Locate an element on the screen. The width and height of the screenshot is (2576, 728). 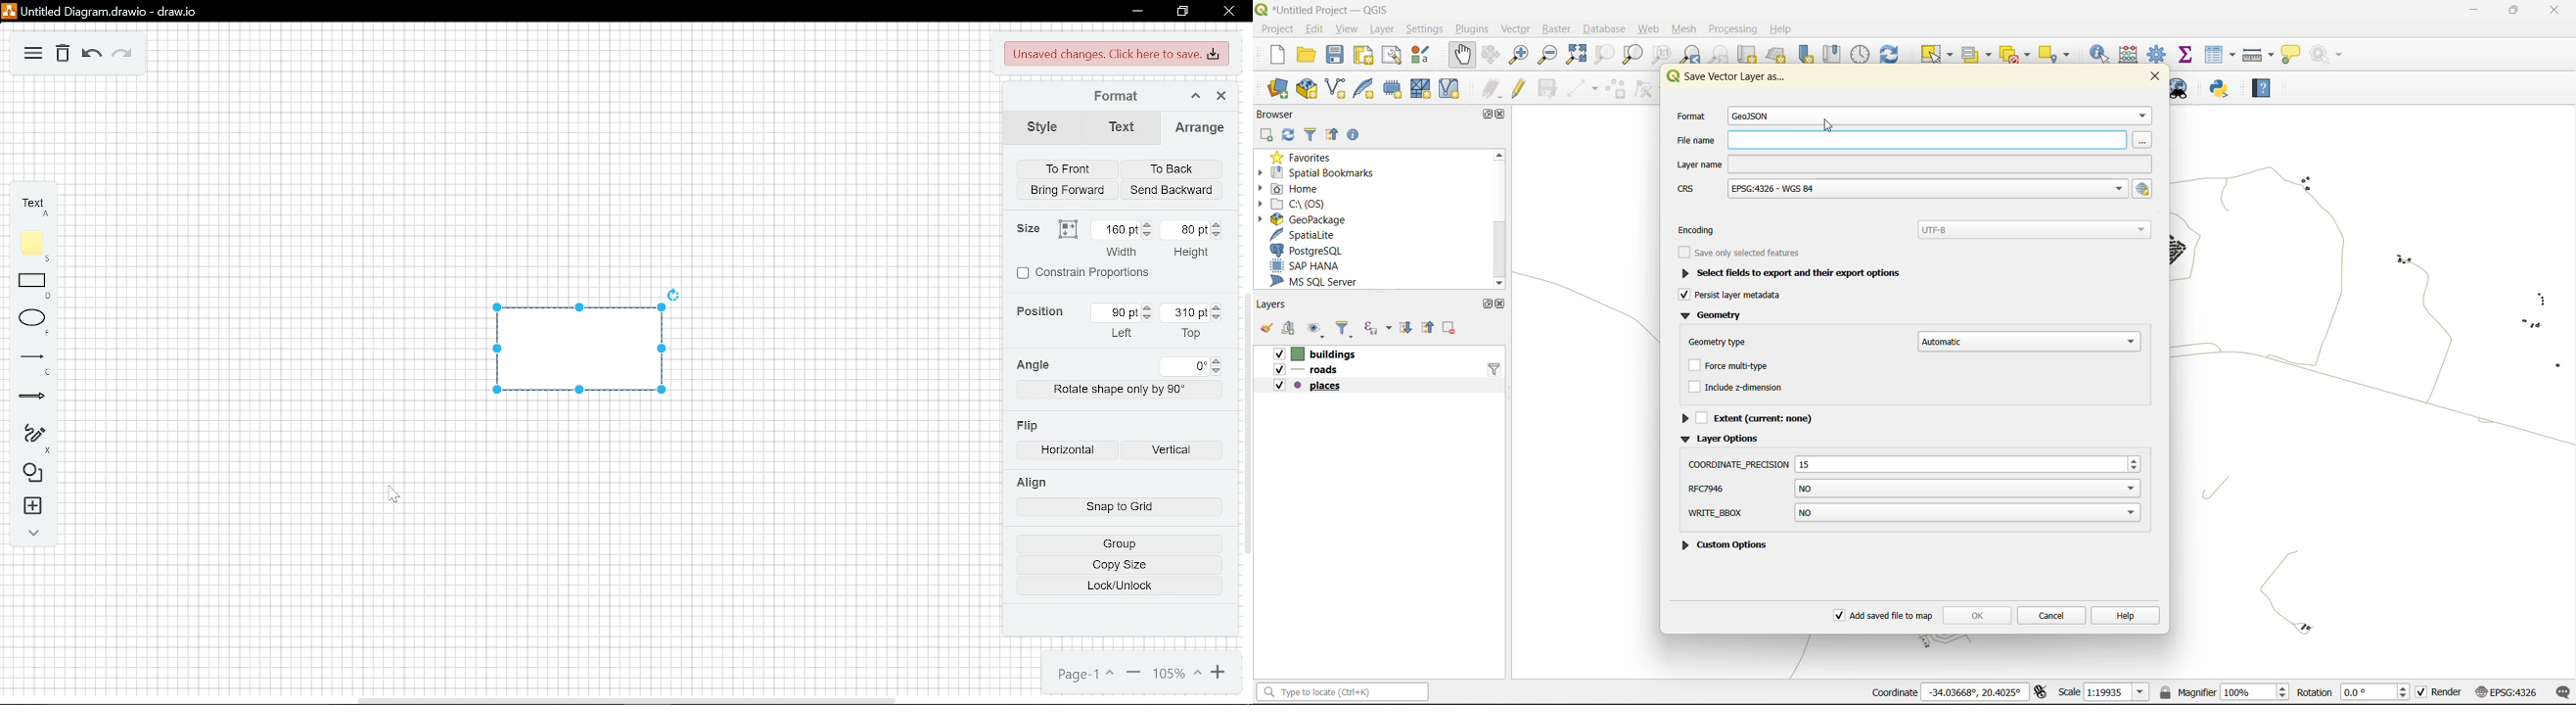
flip vertically is located at coordinates (1173, 451).